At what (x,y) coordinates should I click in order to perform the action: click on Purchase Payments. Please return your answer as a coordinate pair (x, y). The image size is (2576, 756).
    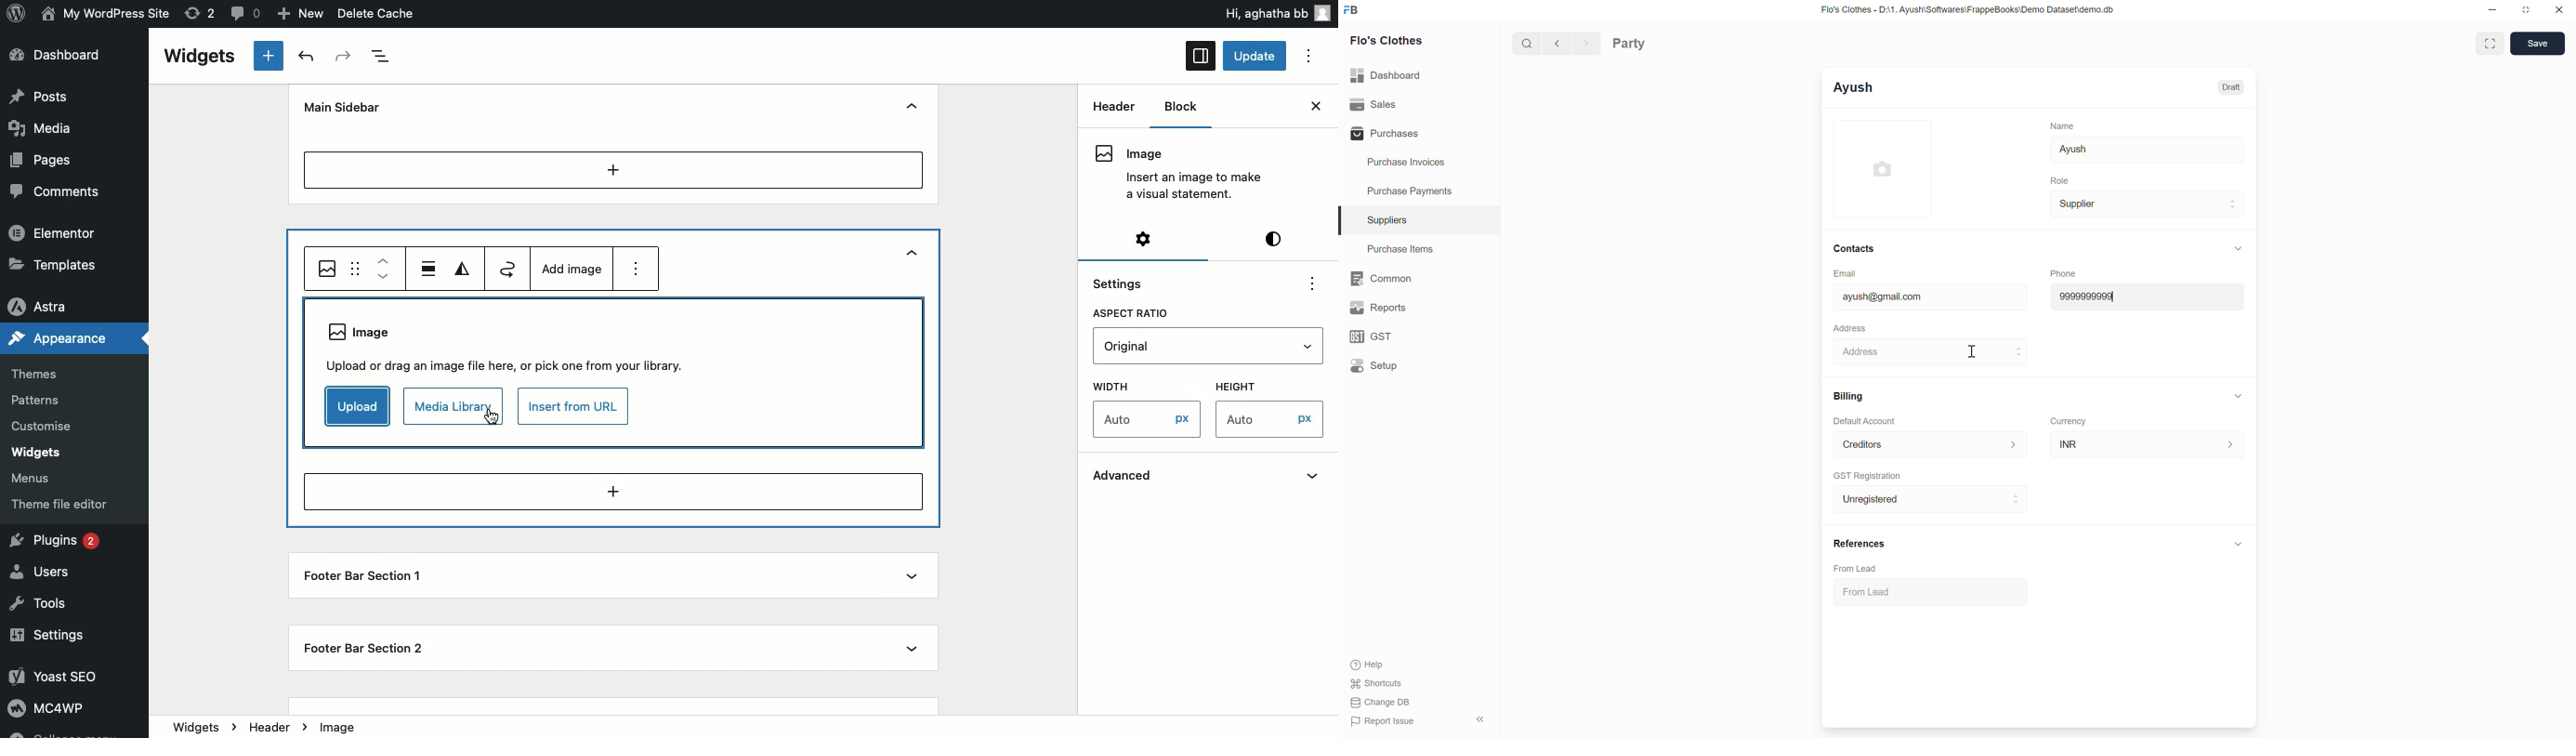
    Looking at the image, I should click on (1419, 192).